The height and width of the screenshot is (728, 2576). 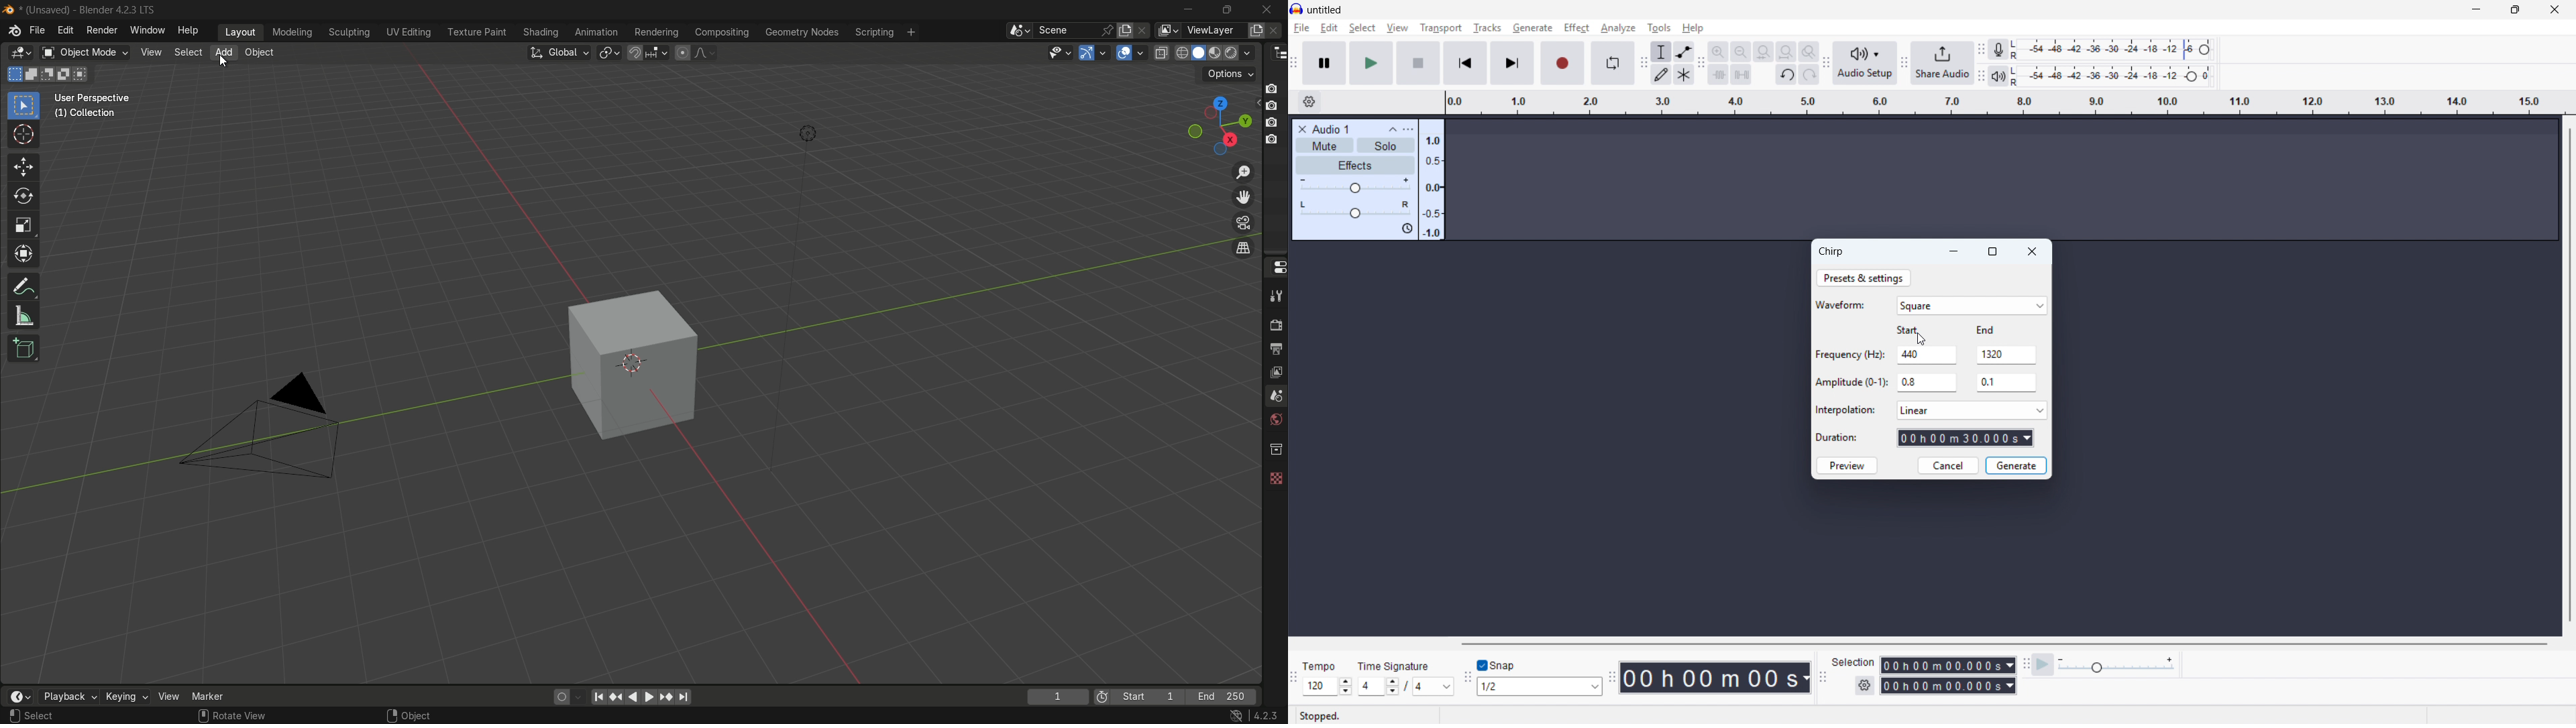 What do you see at coordinates (1275, 372) in the screenshot?
I see `view layer` at bounding box center [1275, 372].